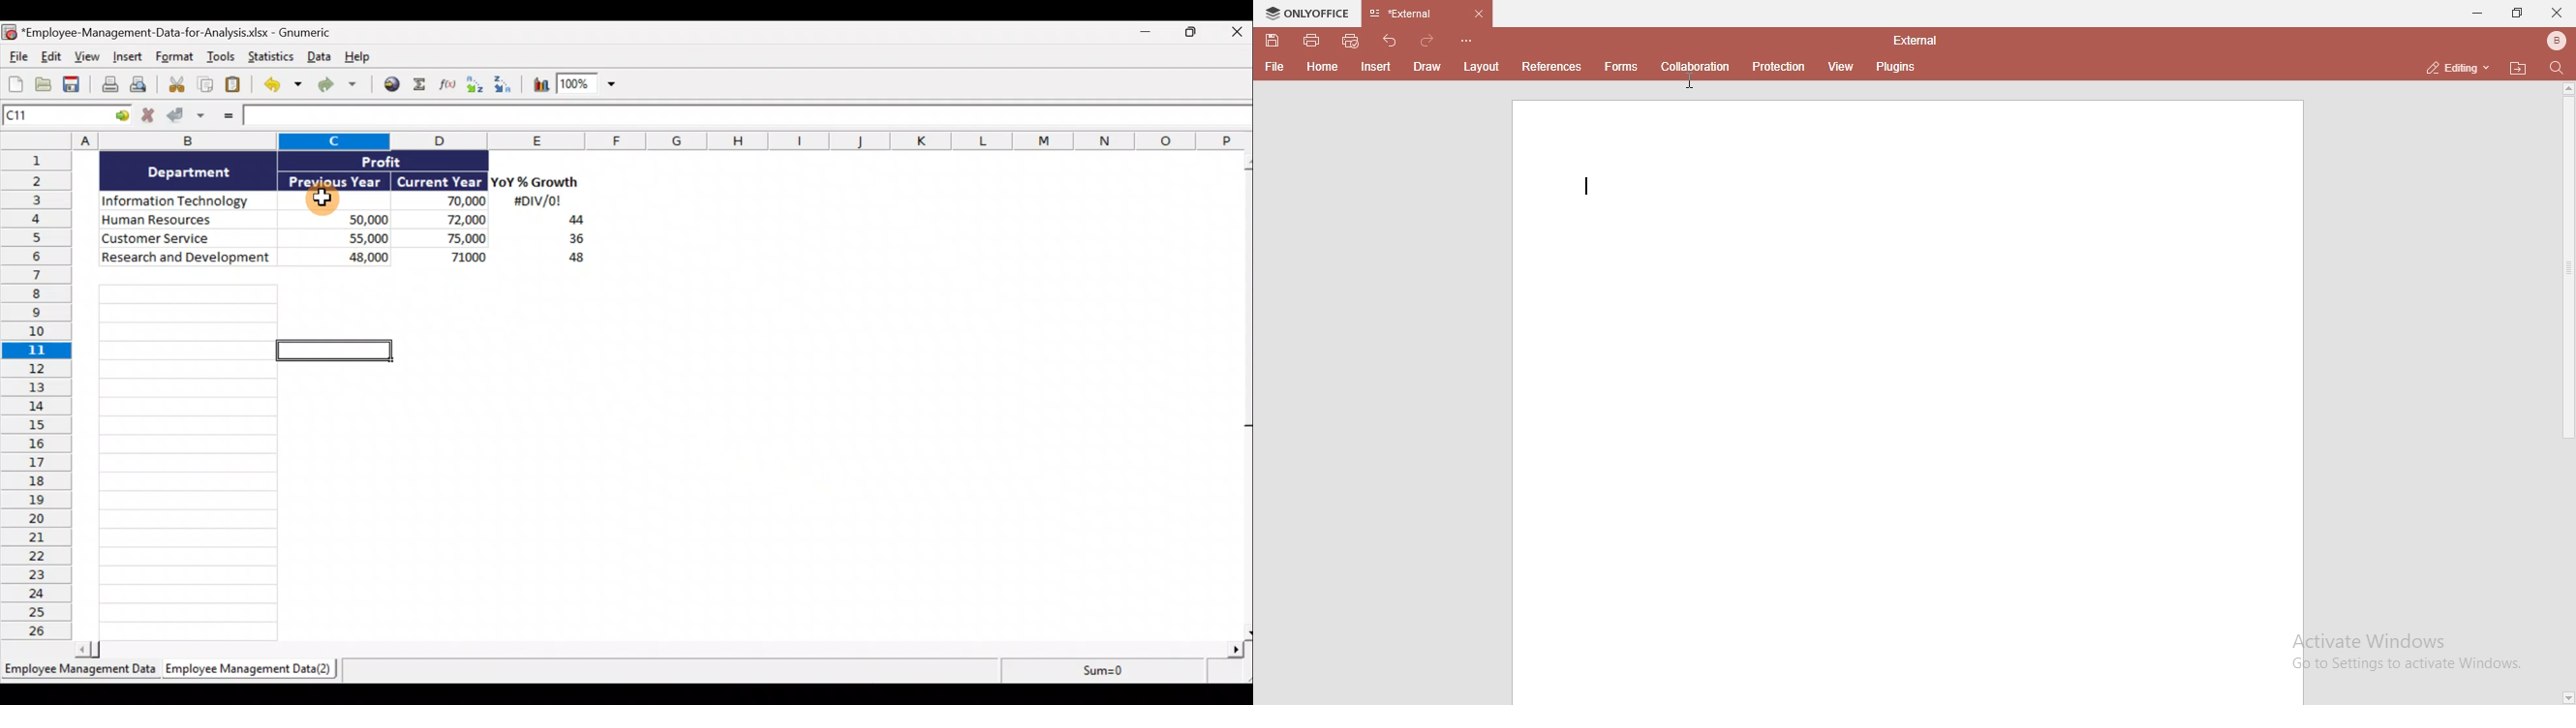 The image size is (2576, 728). What do you see at coordinates (1697, 81) in the screenshot?
I see `cursor` at bounding box center [1697, 81].